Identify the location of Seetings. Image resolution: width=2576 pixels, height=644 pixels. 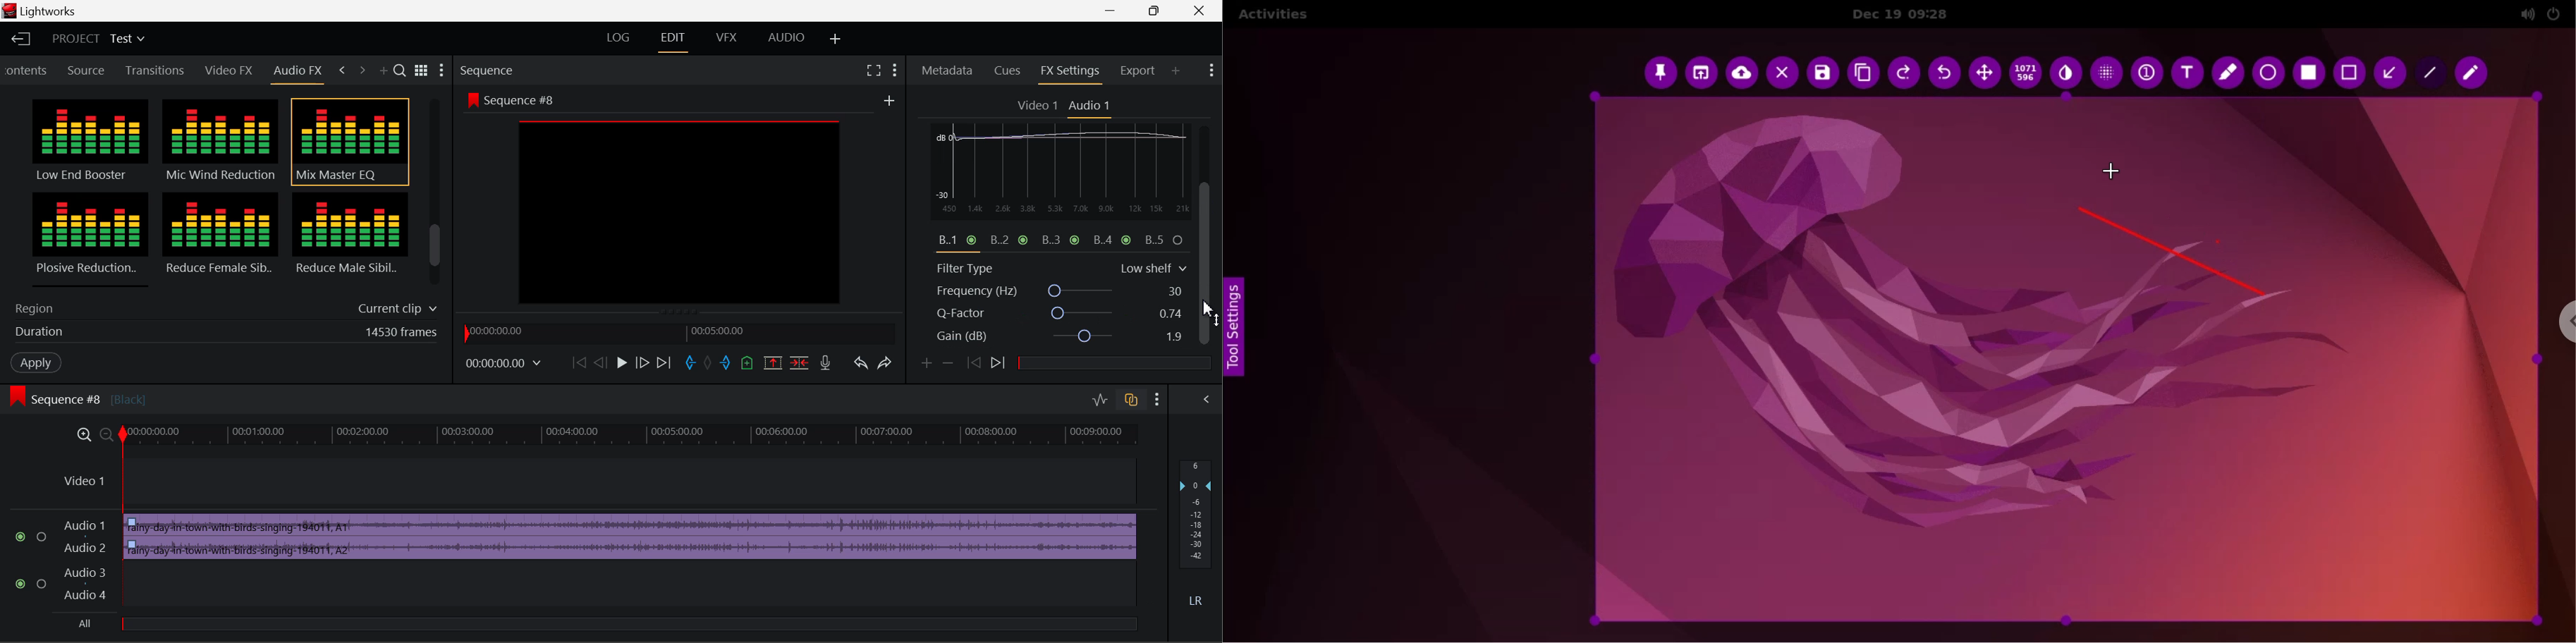
(1189, 135).